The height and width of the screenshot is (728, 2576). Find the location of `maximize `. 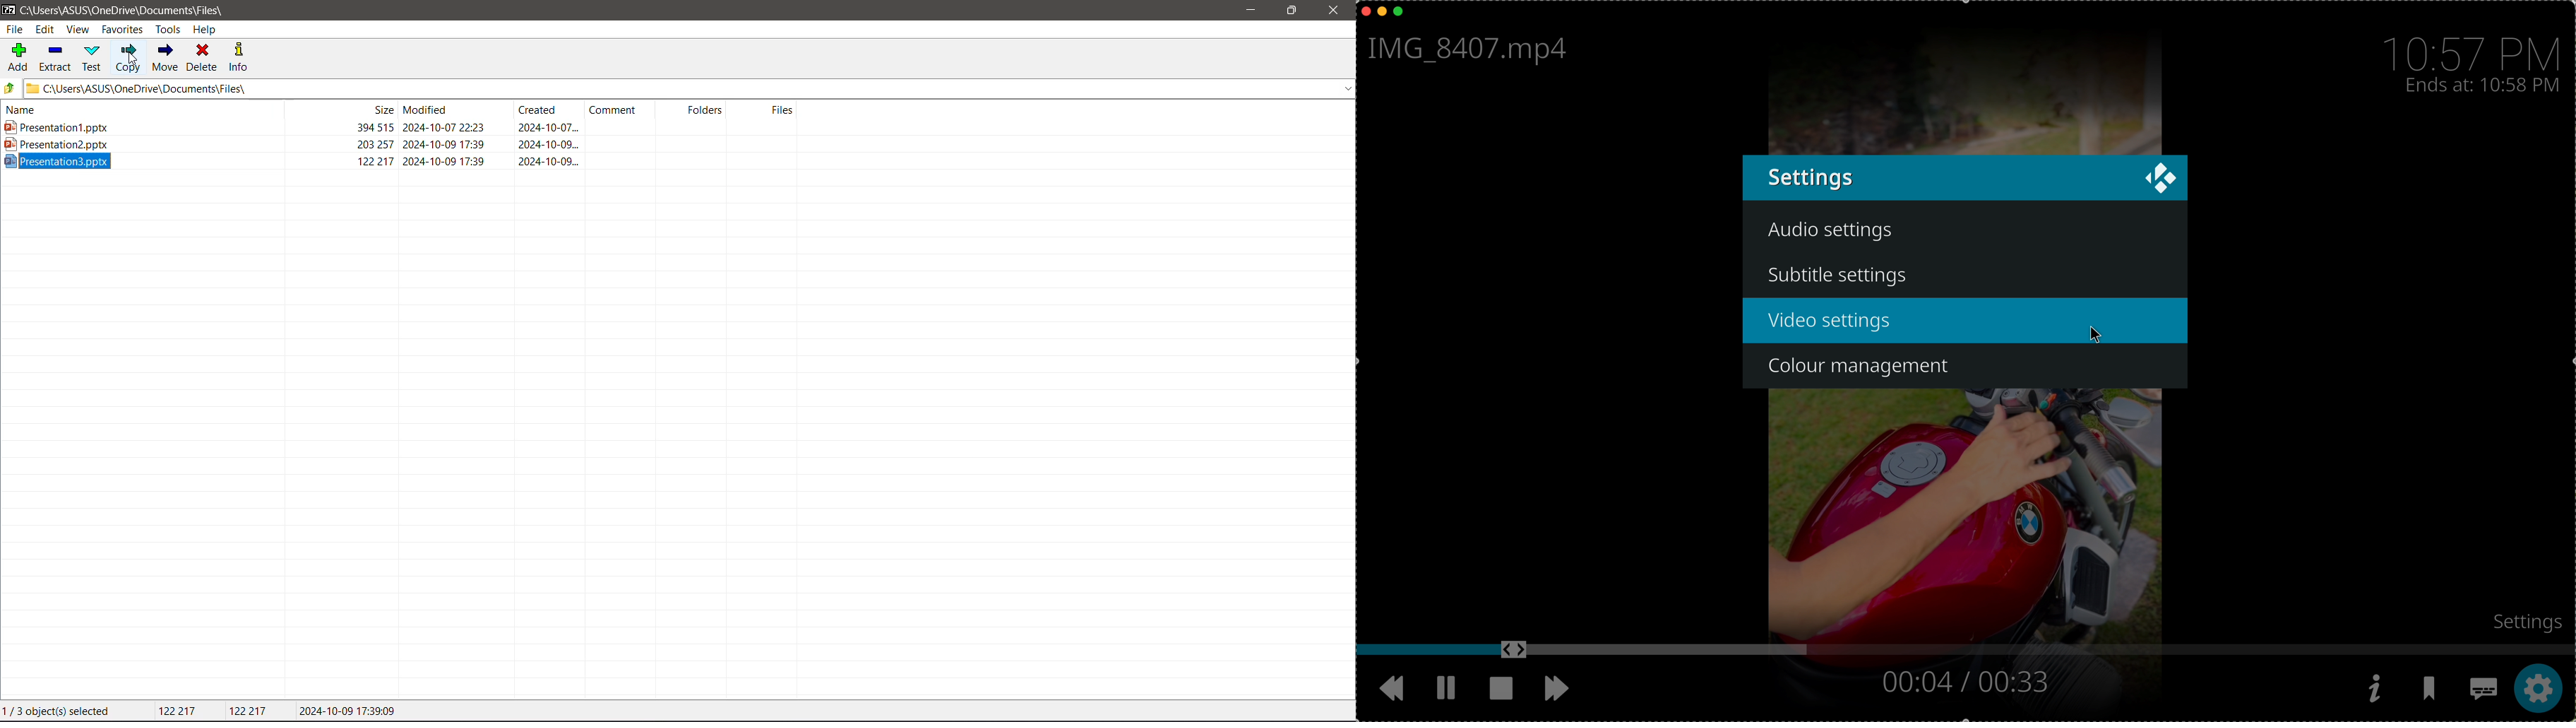

maximize  is located at coordinates (1403, 12).